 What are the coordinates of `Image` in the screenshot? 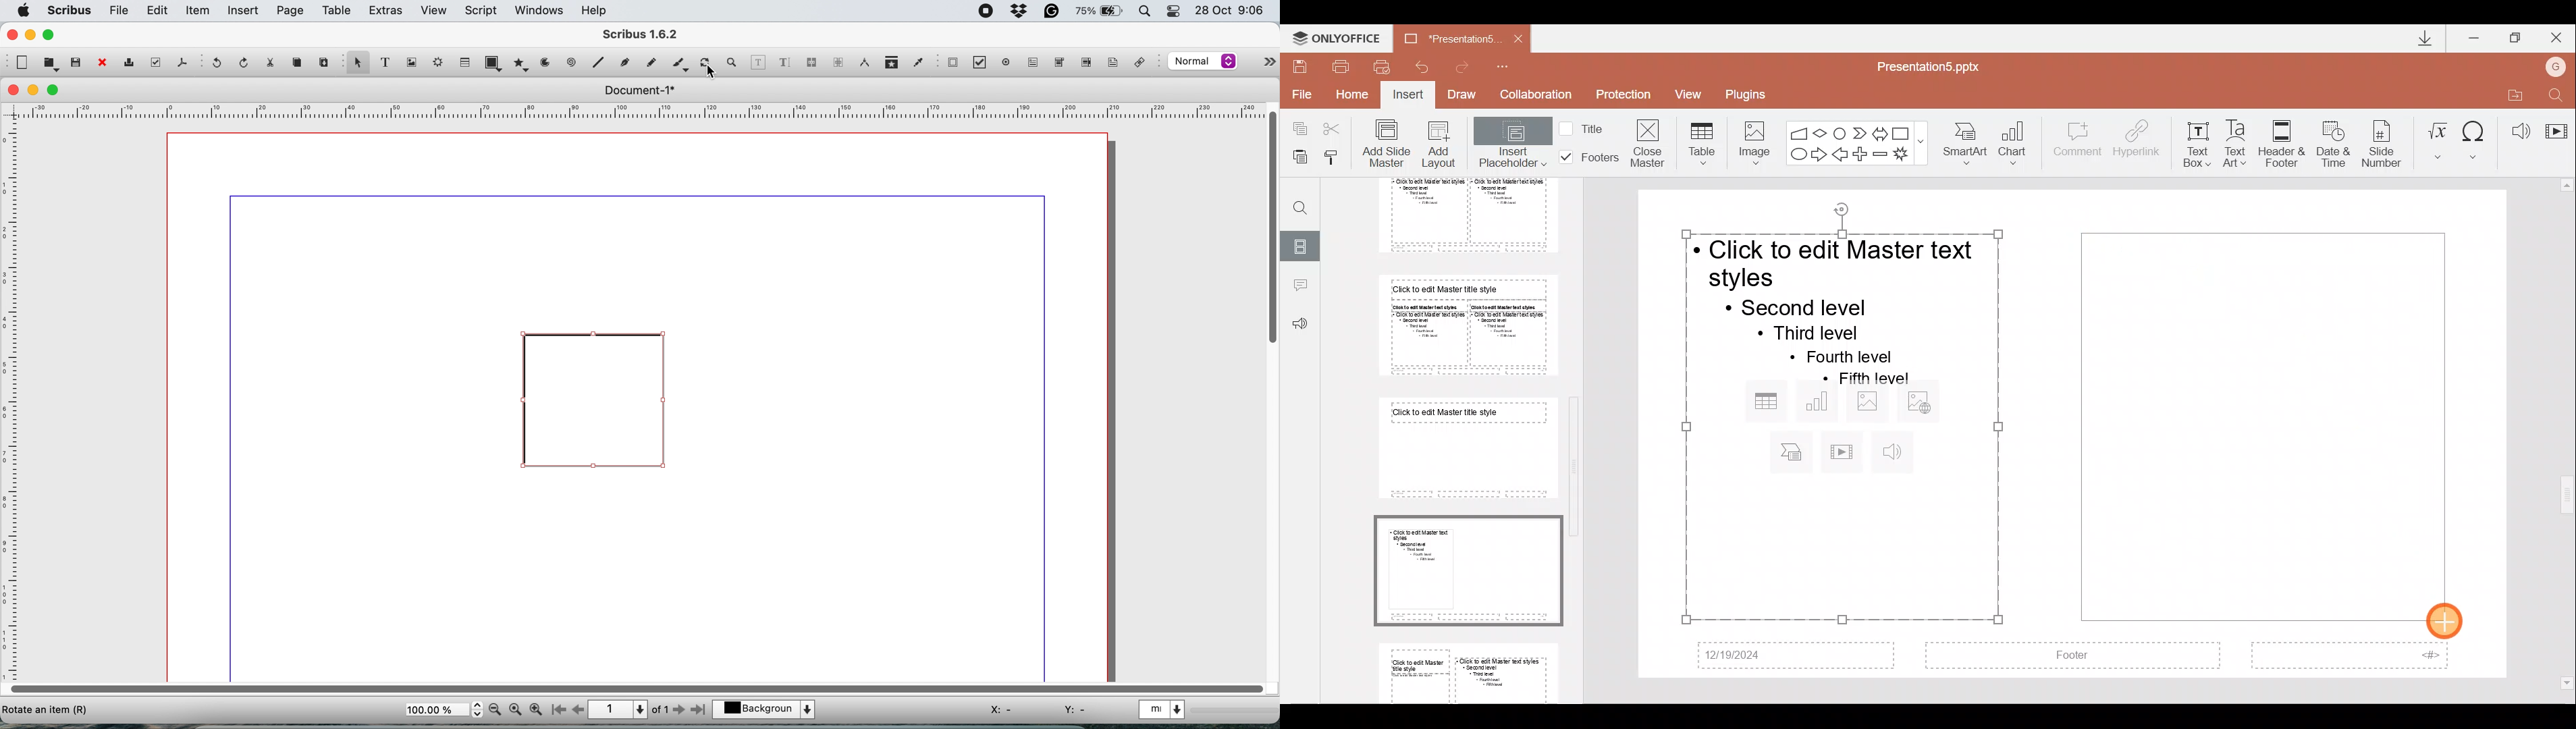 It's located at (1750, 140).